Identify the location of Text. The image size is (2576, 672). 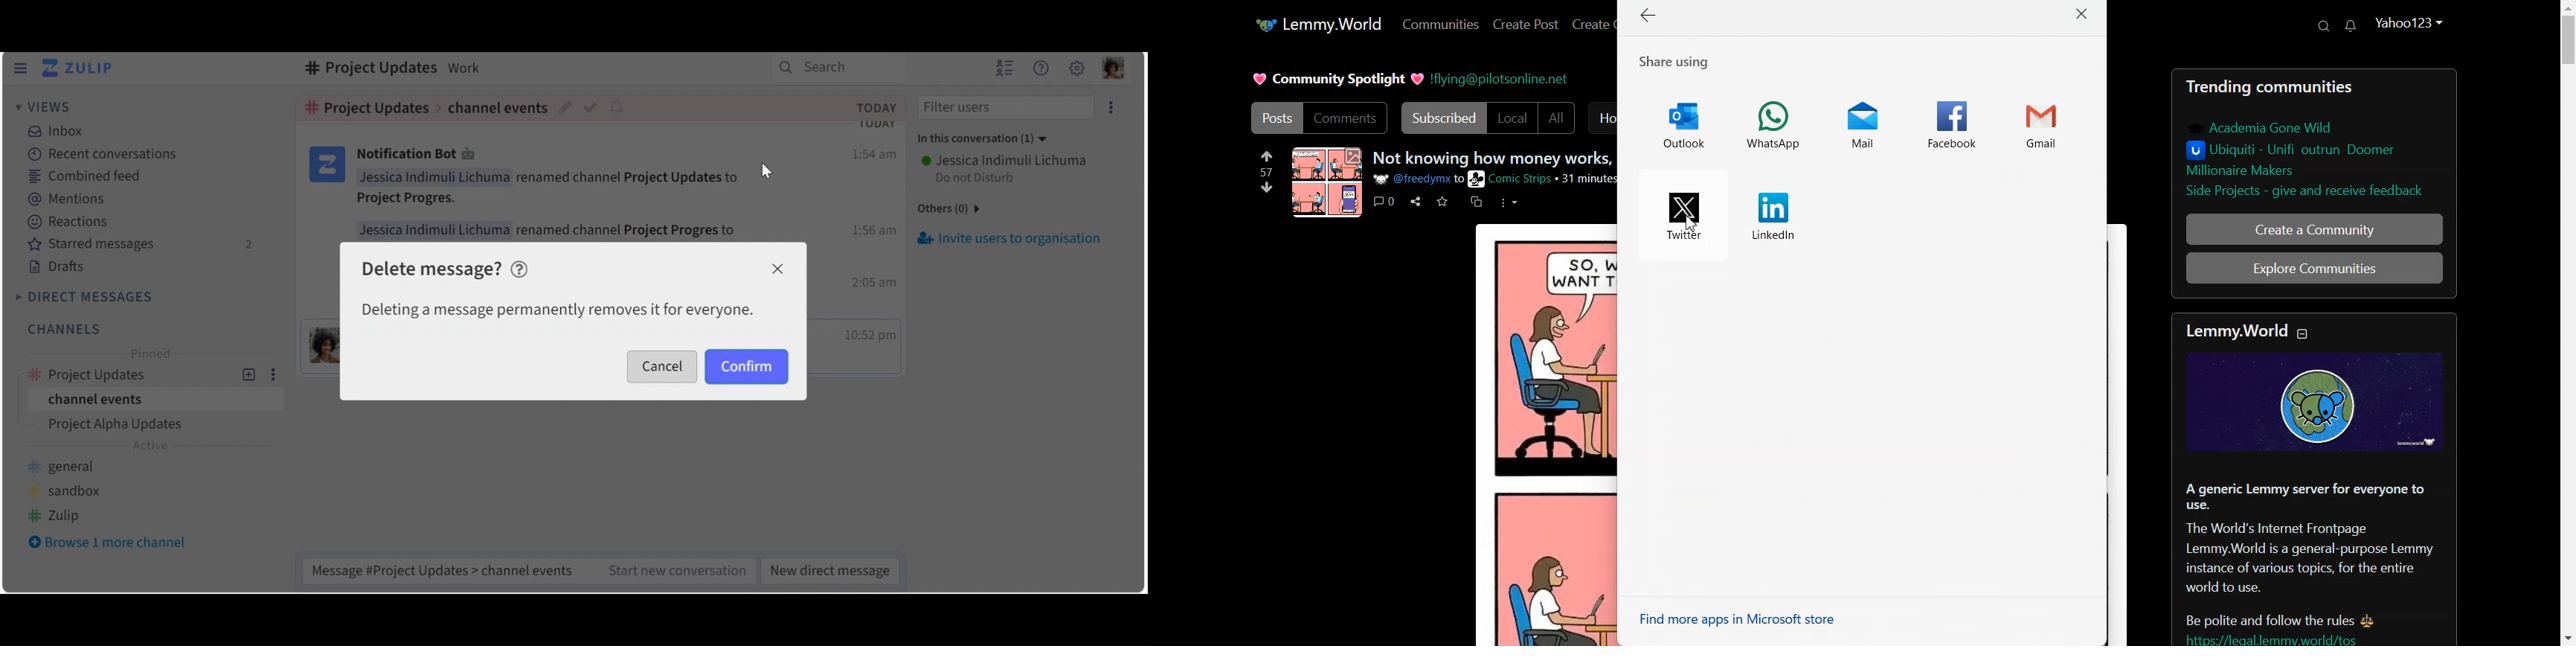
(1494, 159).